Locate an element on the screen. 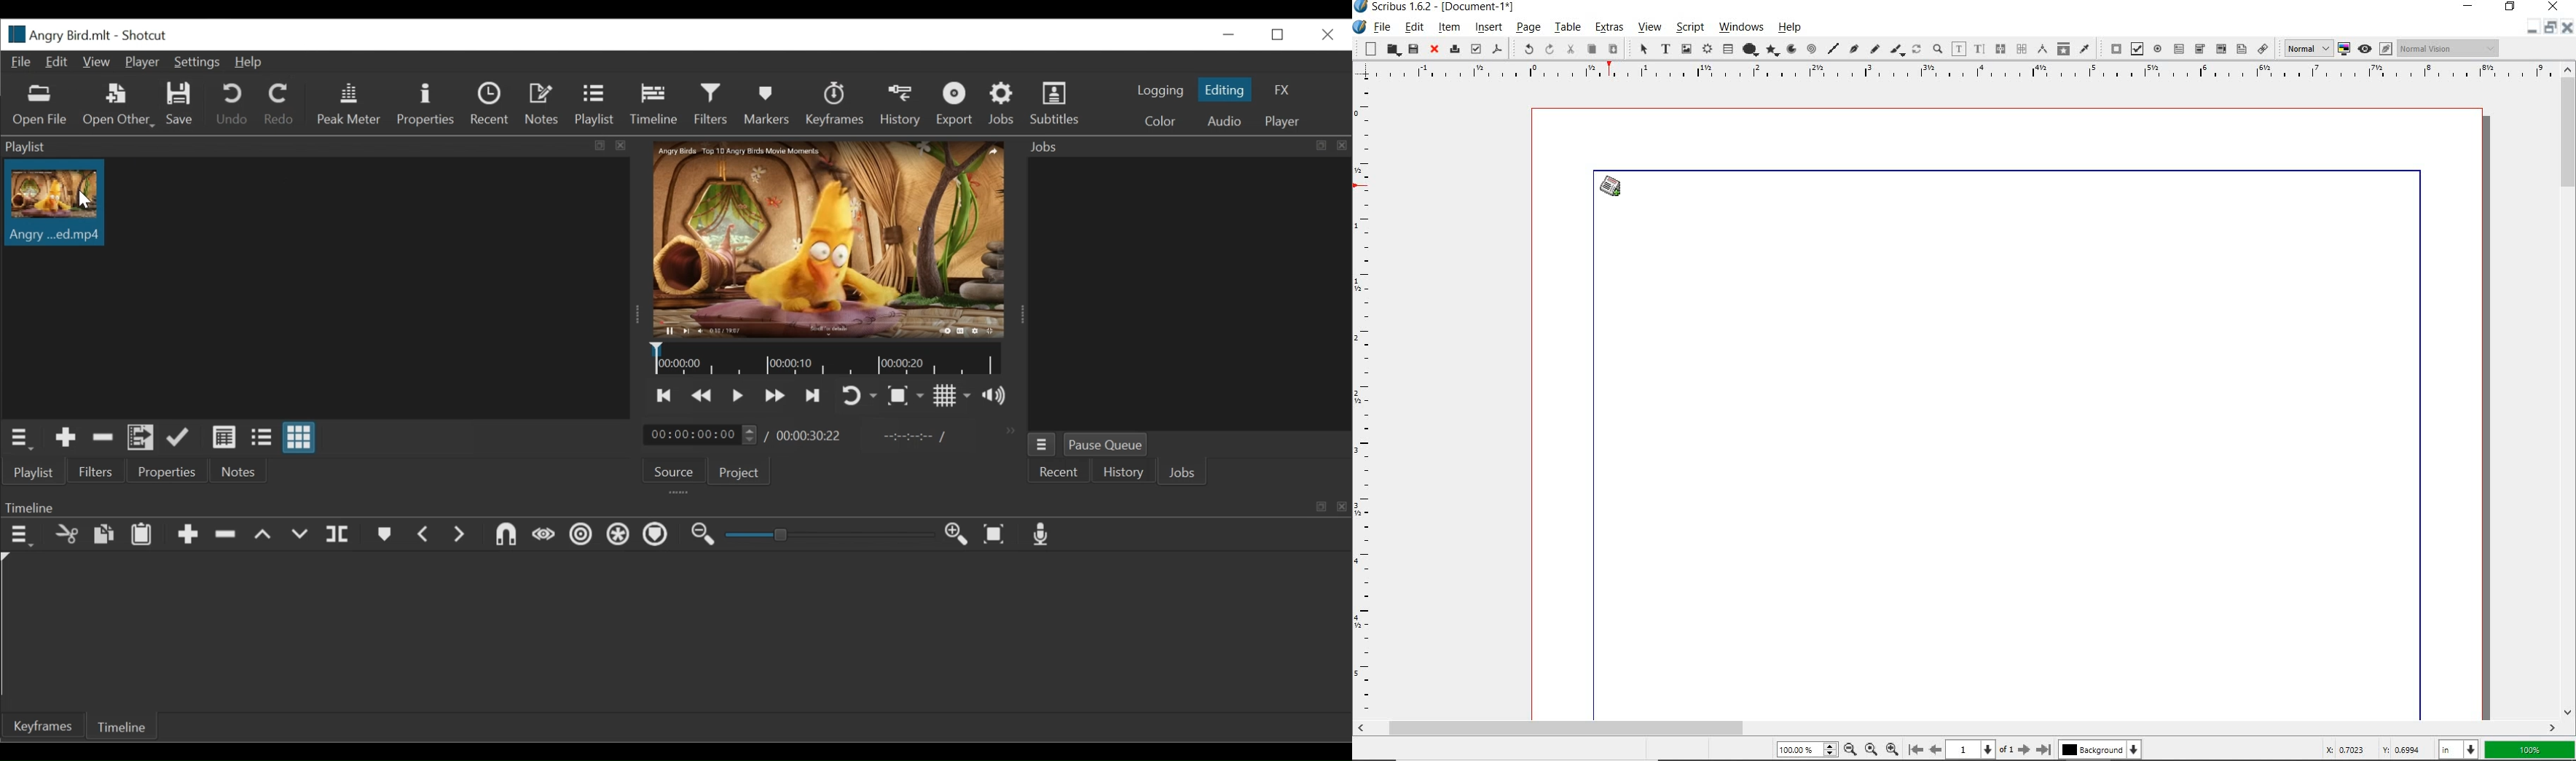 This screenshot has height=784, width=2576. Keyframes is located at coordinates (836, 104).